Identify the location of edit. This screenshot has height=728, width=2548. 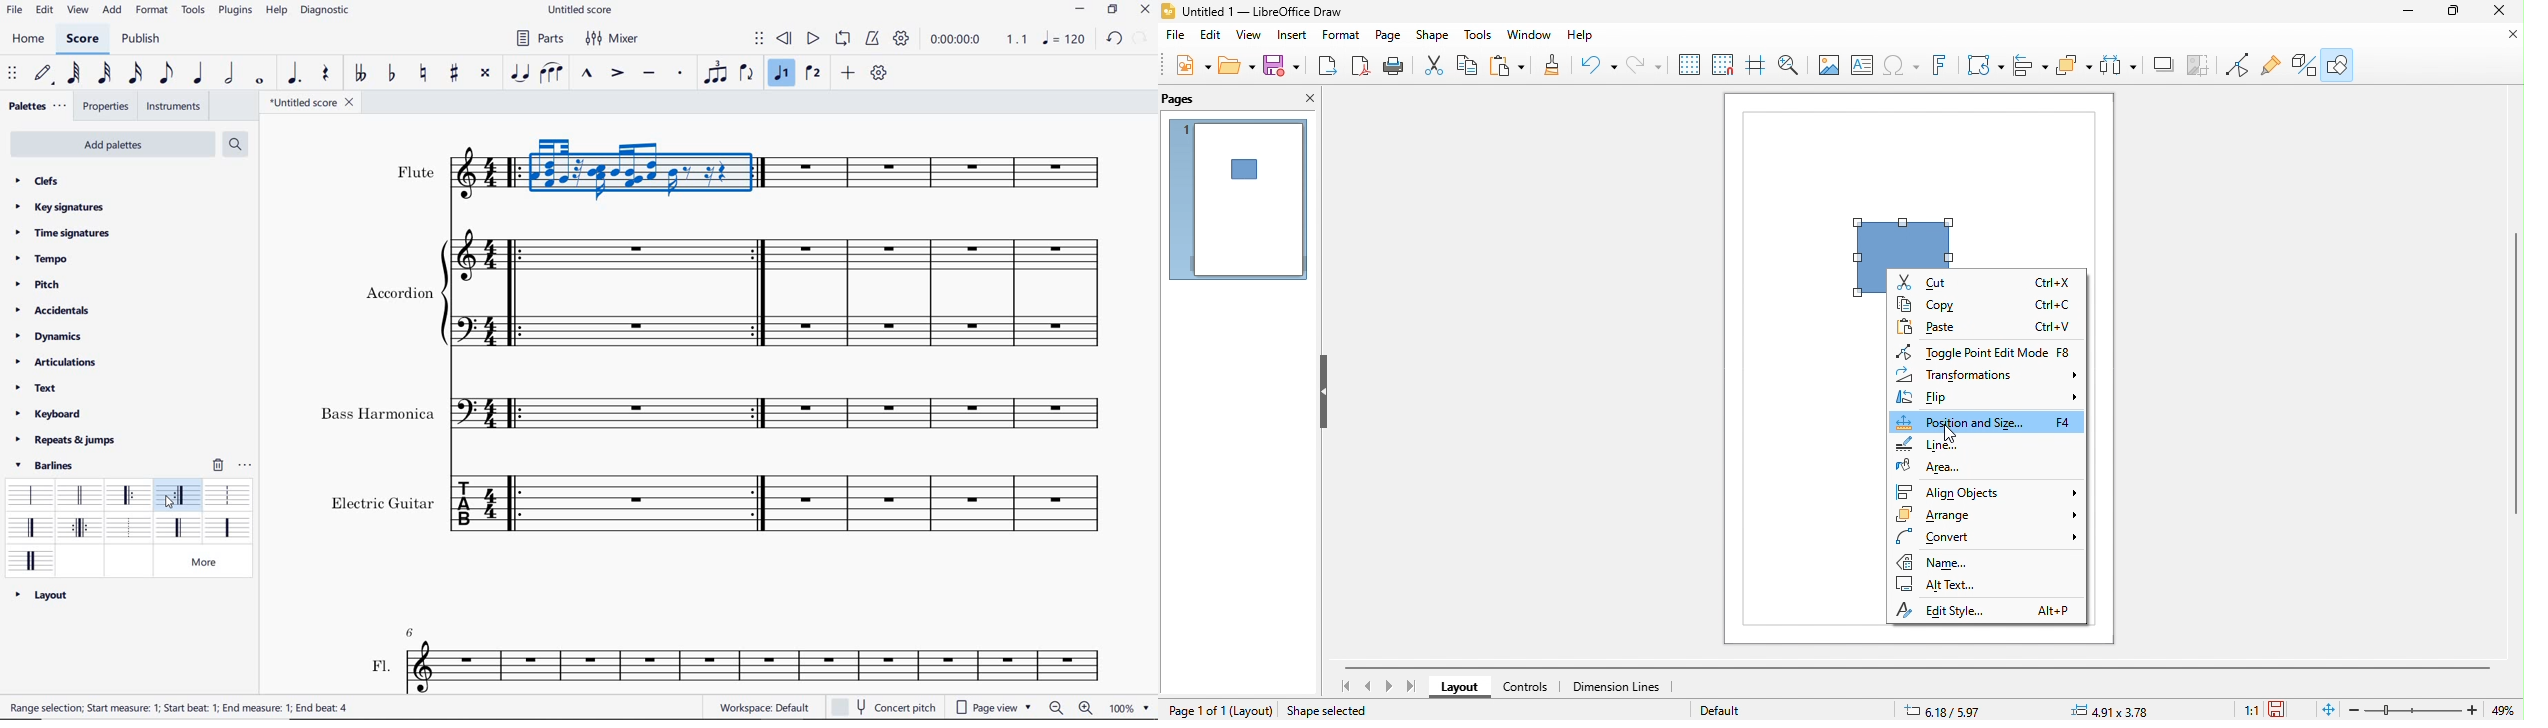
(43, 12).